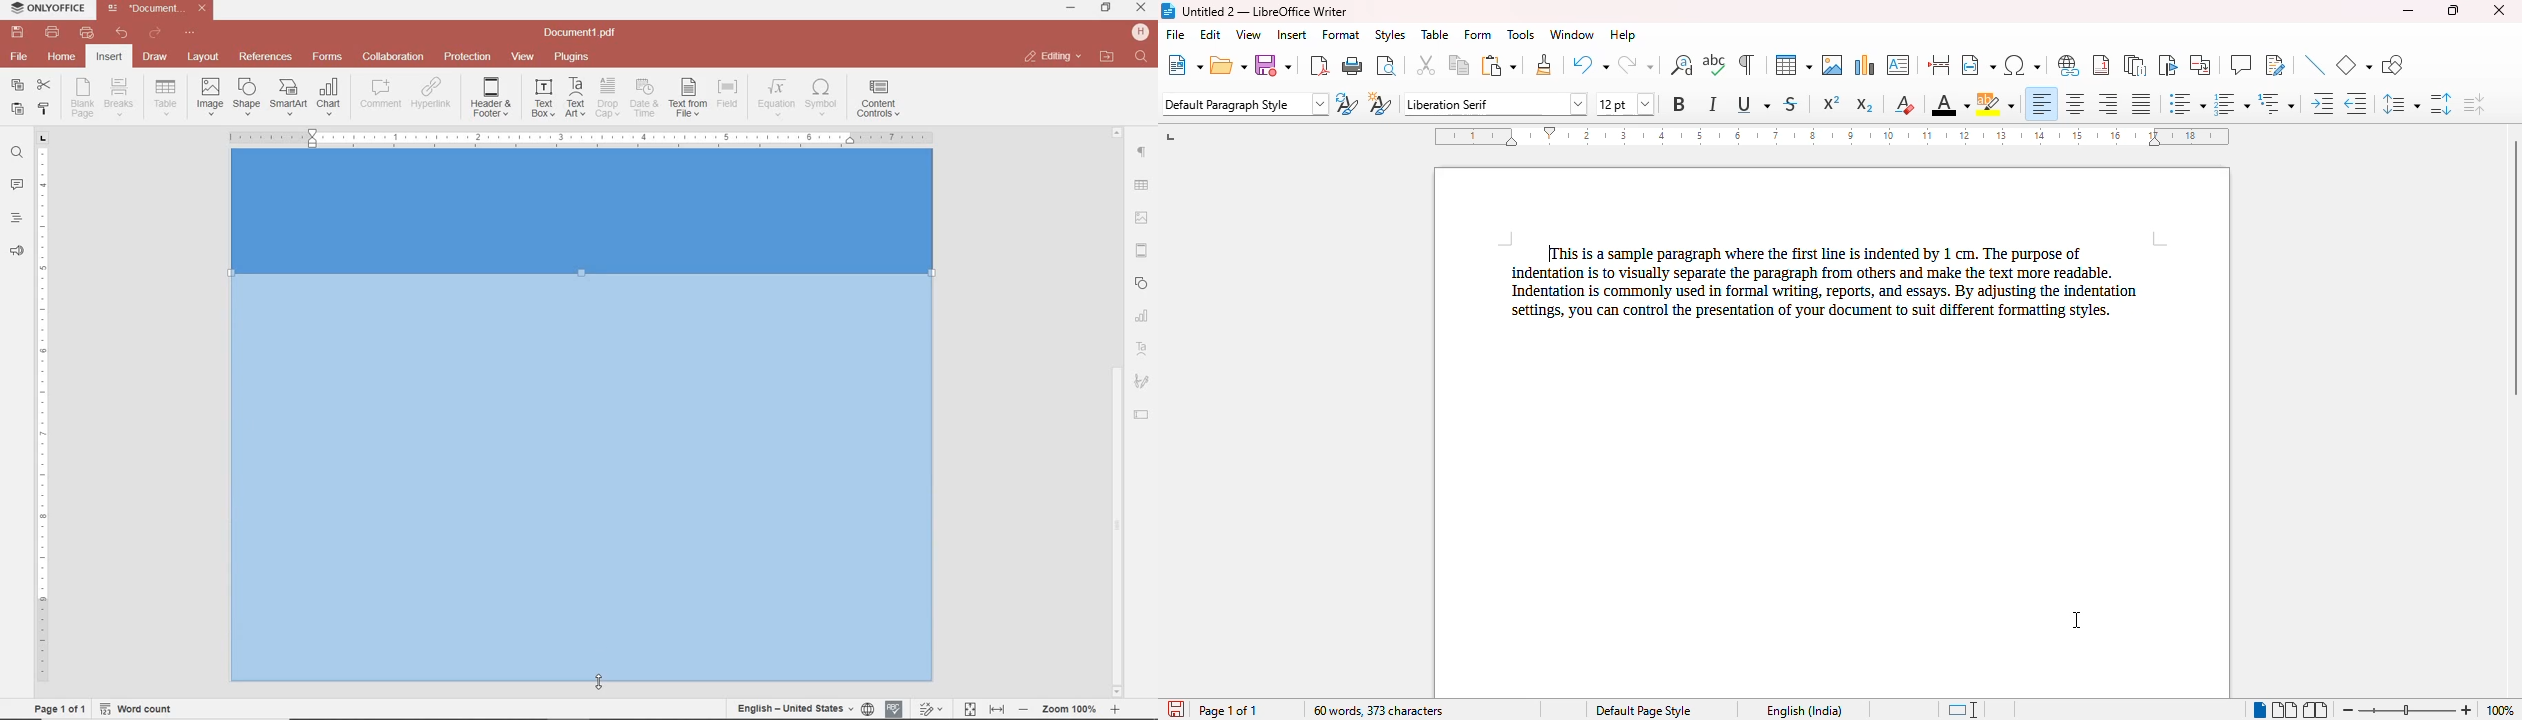 This screenshot has height=728, width=2548. What do you see at coordinates (2500, 10) in the screenshot?
I see `close` at bounding box center [2500, 10].